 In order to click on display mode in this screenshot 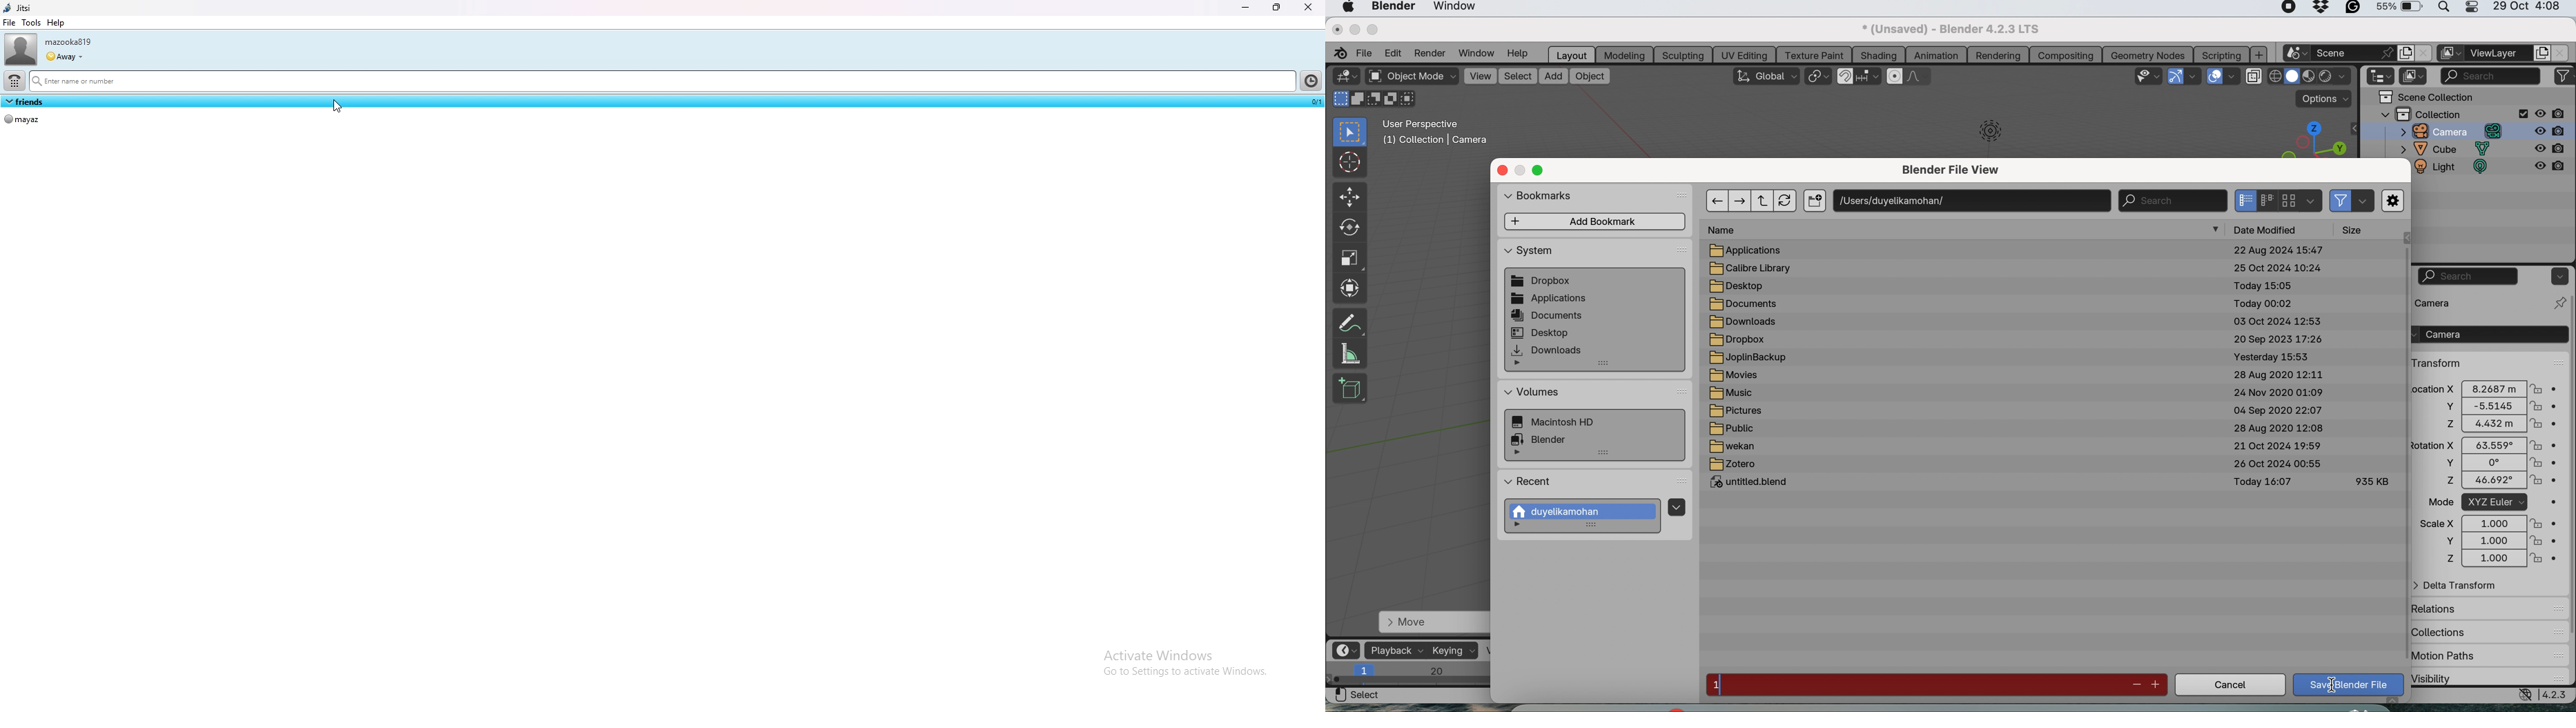, I will do `click(2414, 77)`.